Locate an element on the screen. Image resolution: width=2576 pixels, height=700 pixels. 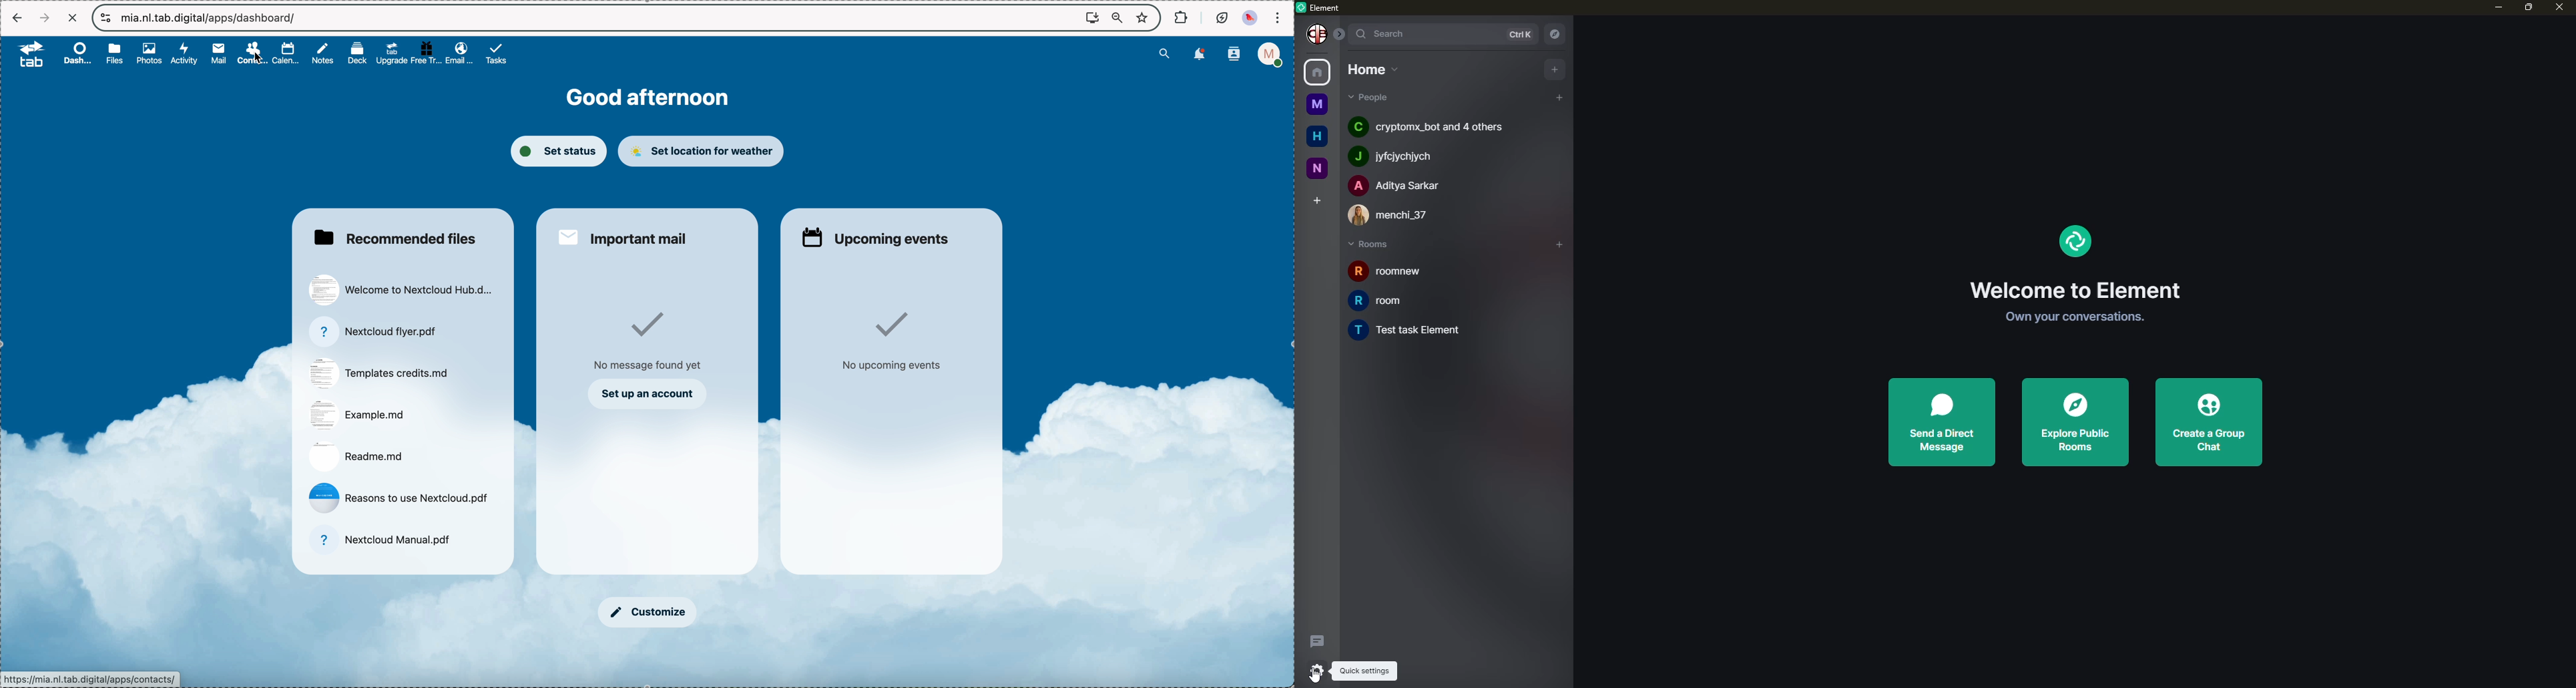
people is located at coordinates (1398, 154).